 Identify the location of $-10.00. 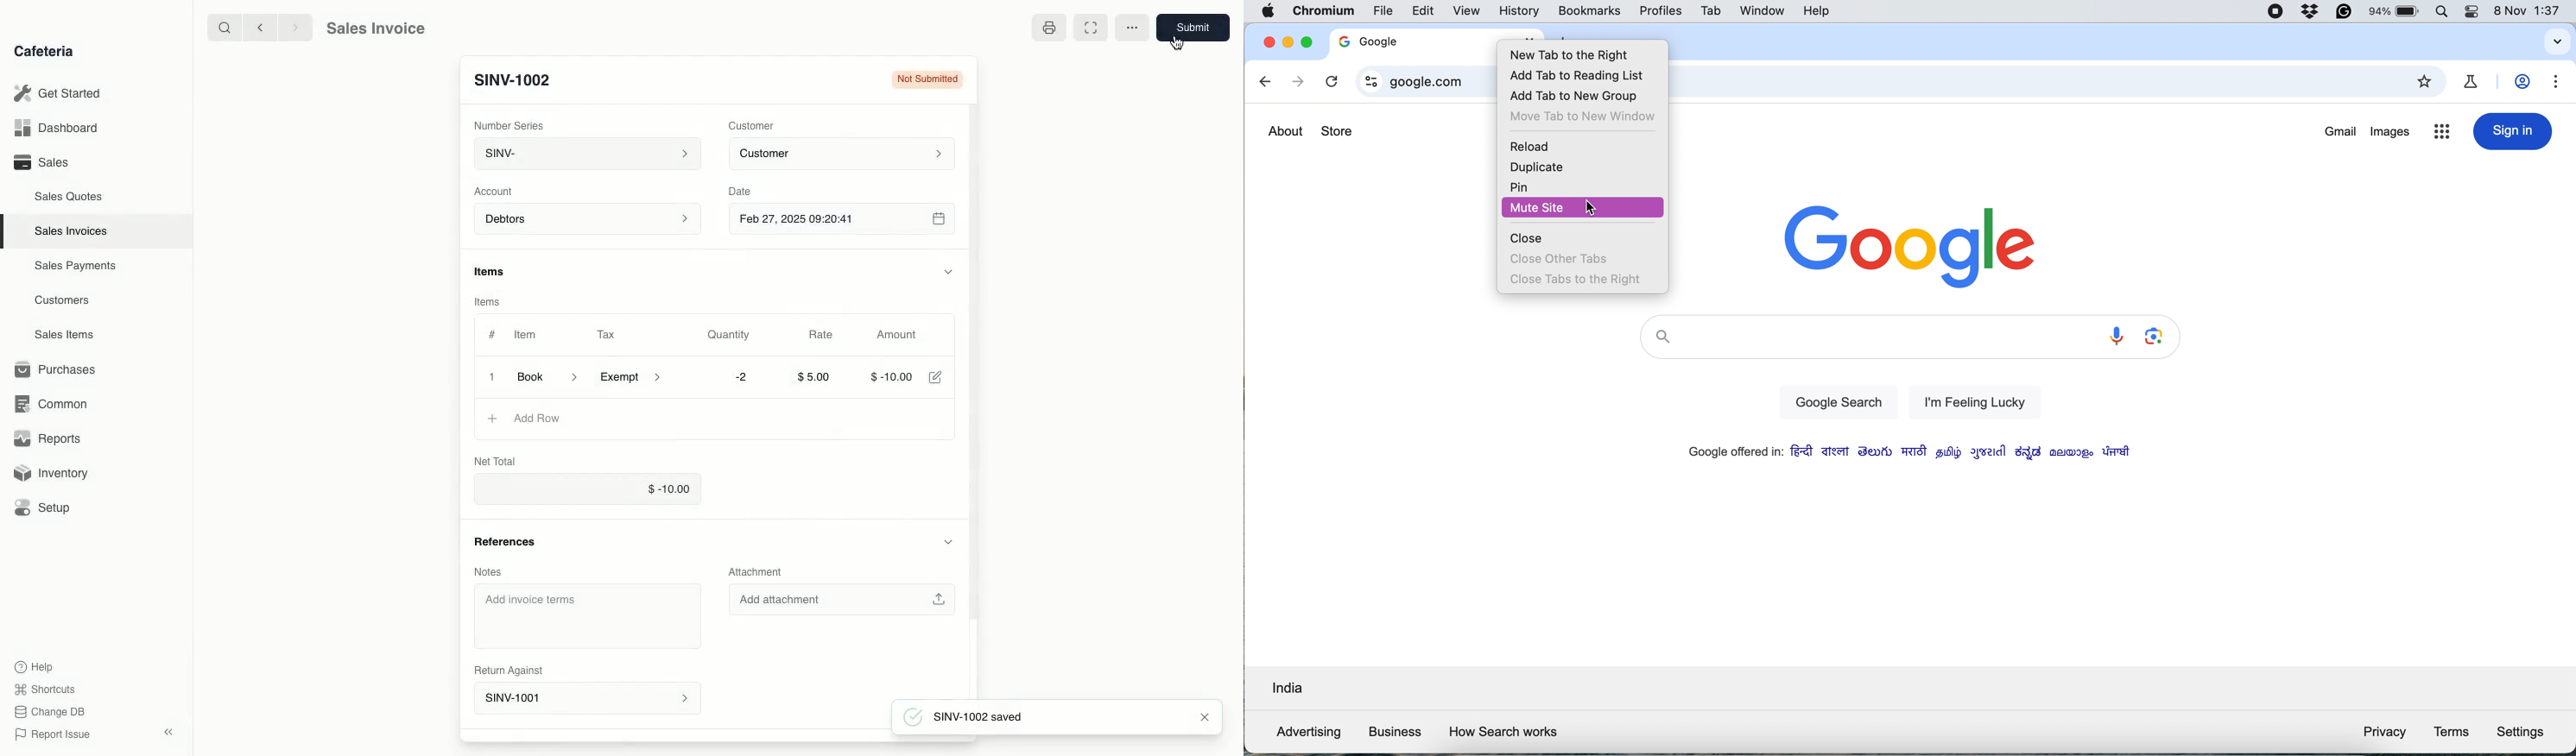
(589, 488).